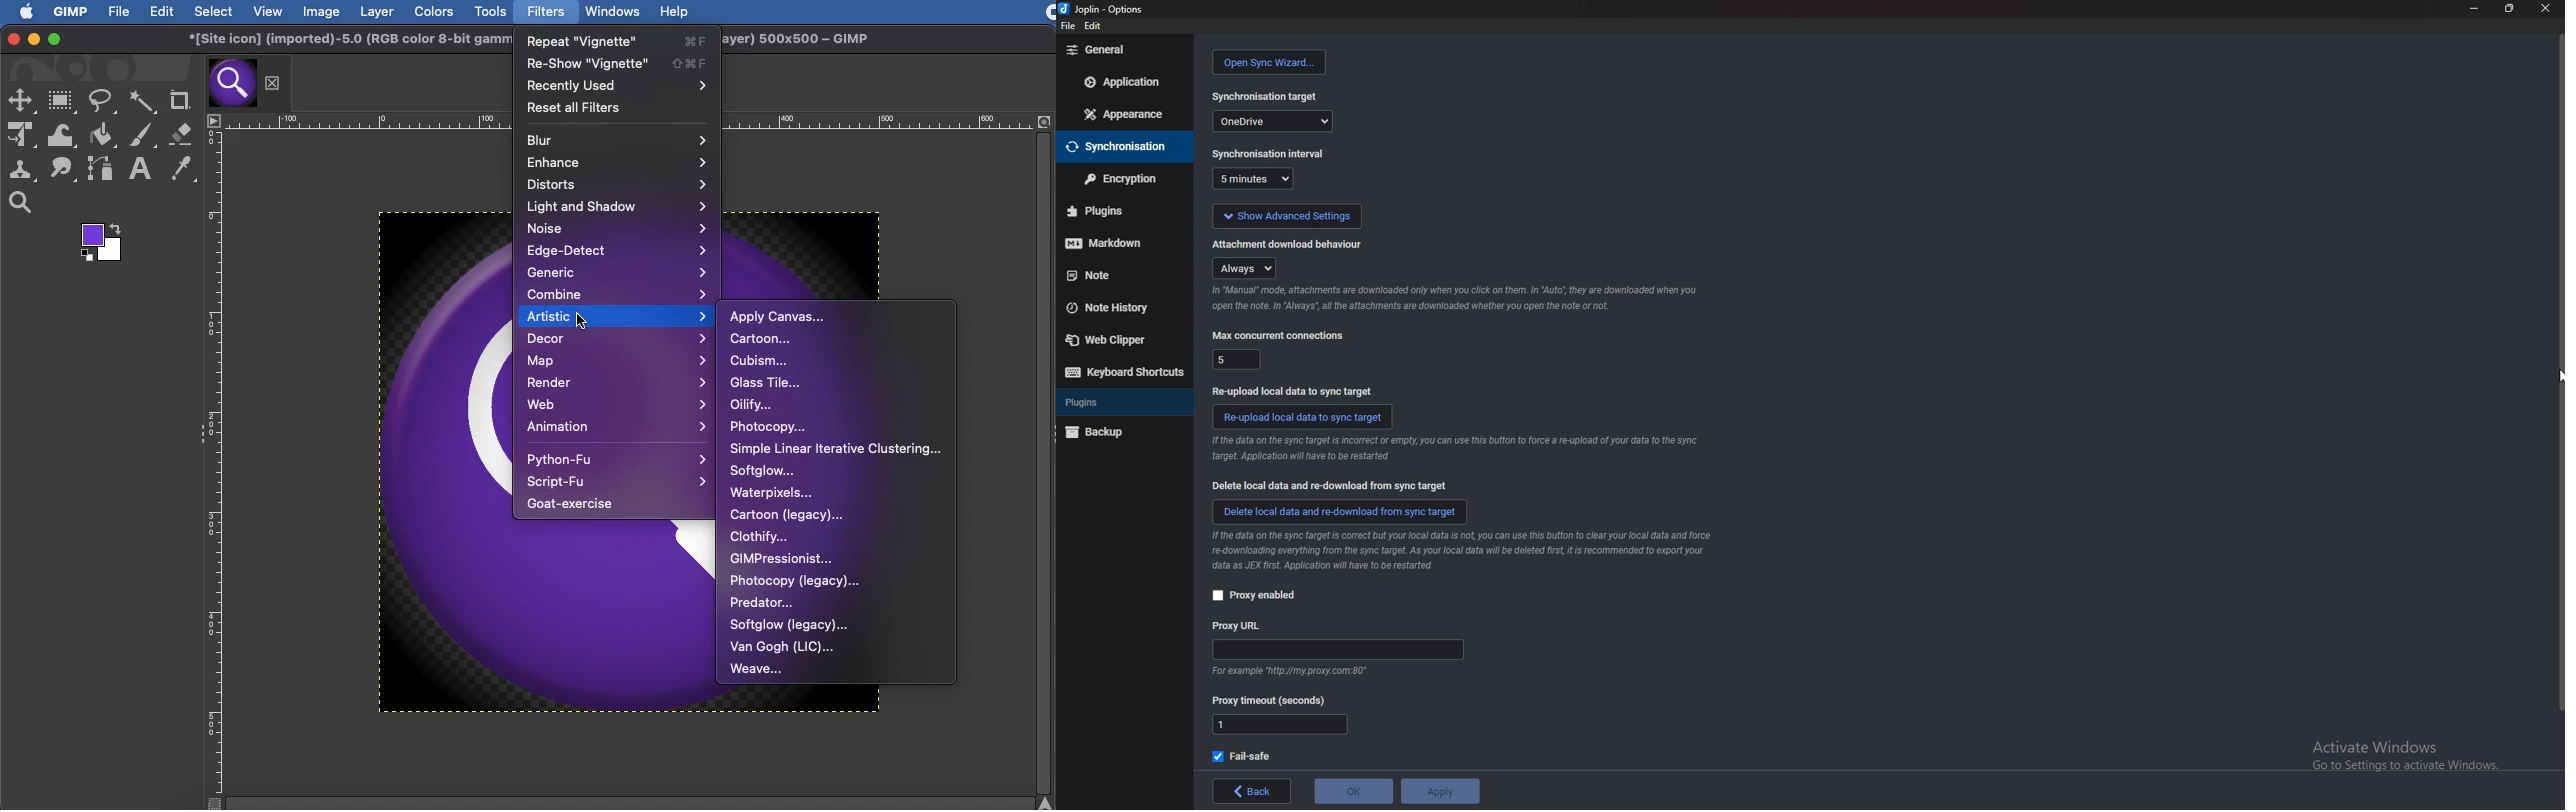  Describe the element at coordinates (1304, 416) in the screenshot. I see `reupload local data` at that location.